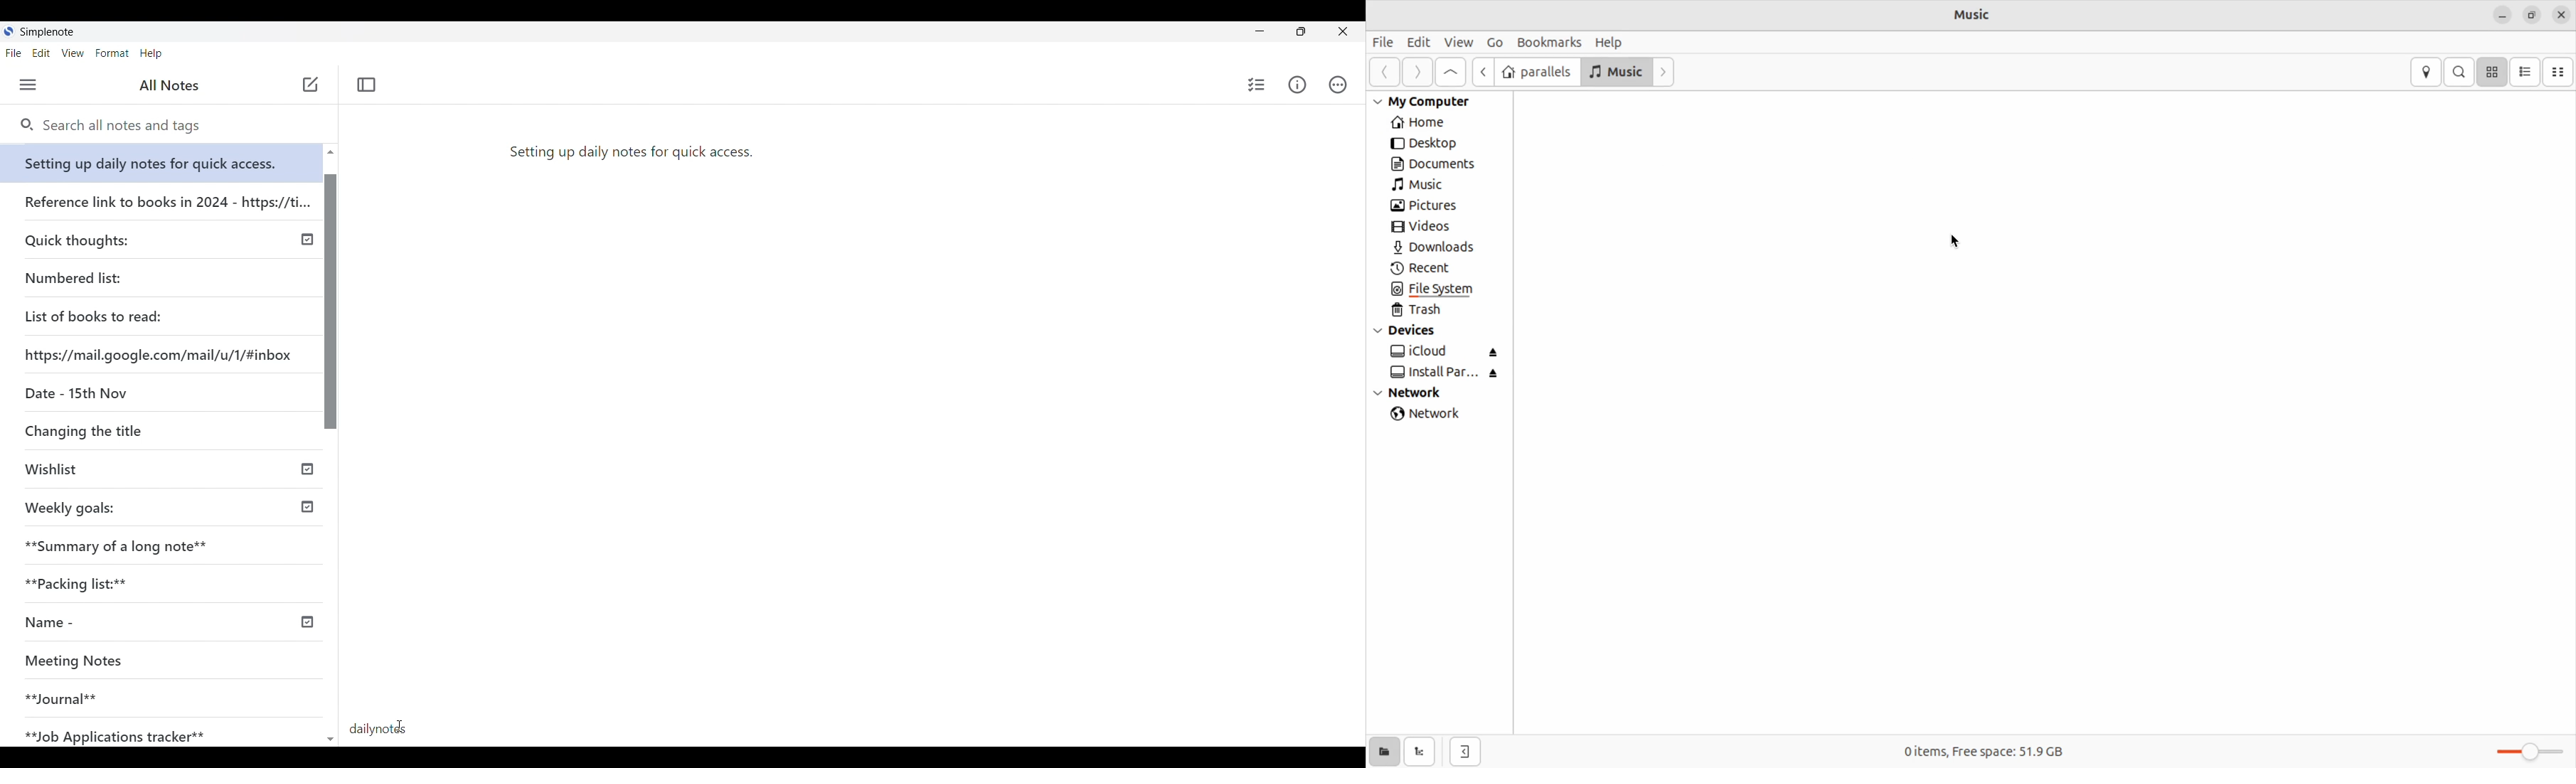  I want to click on https://mail.google.com/mail/u/1/#inbox, so click(161, 352).